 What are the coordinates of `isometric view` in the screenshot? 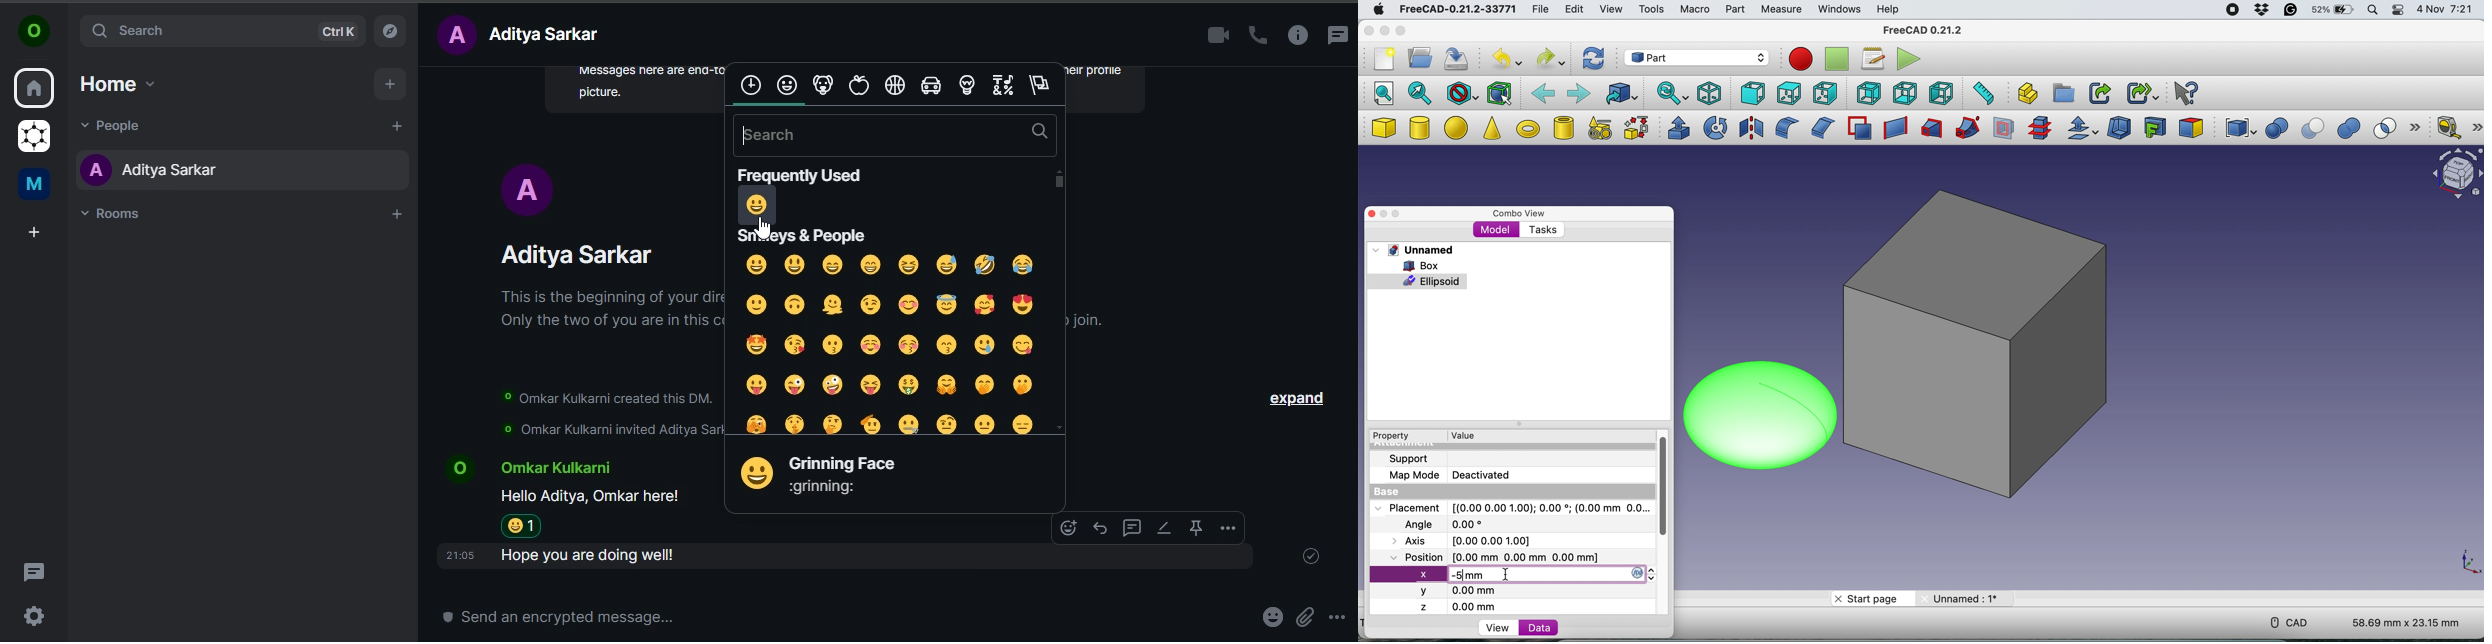 It's located at (1710, 93).